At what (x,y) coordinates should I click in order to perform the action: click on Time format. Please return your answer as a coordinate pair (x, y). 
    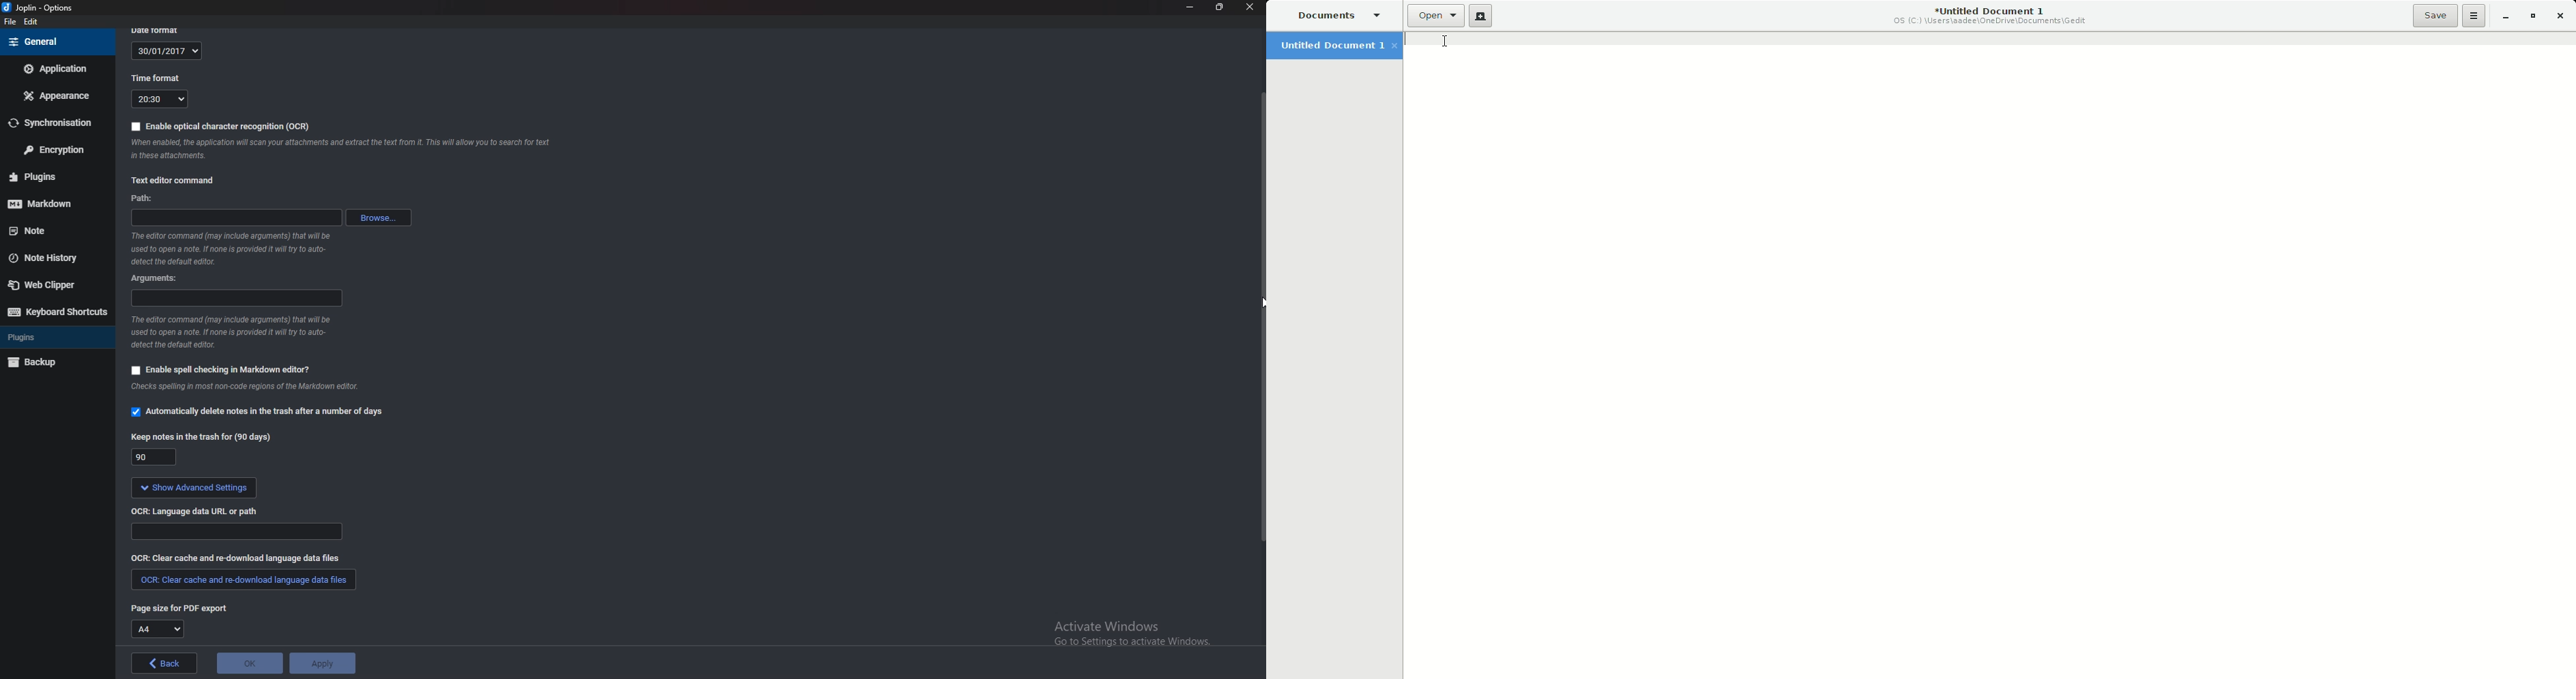
    Looking at the image, I should click on (157, 76).